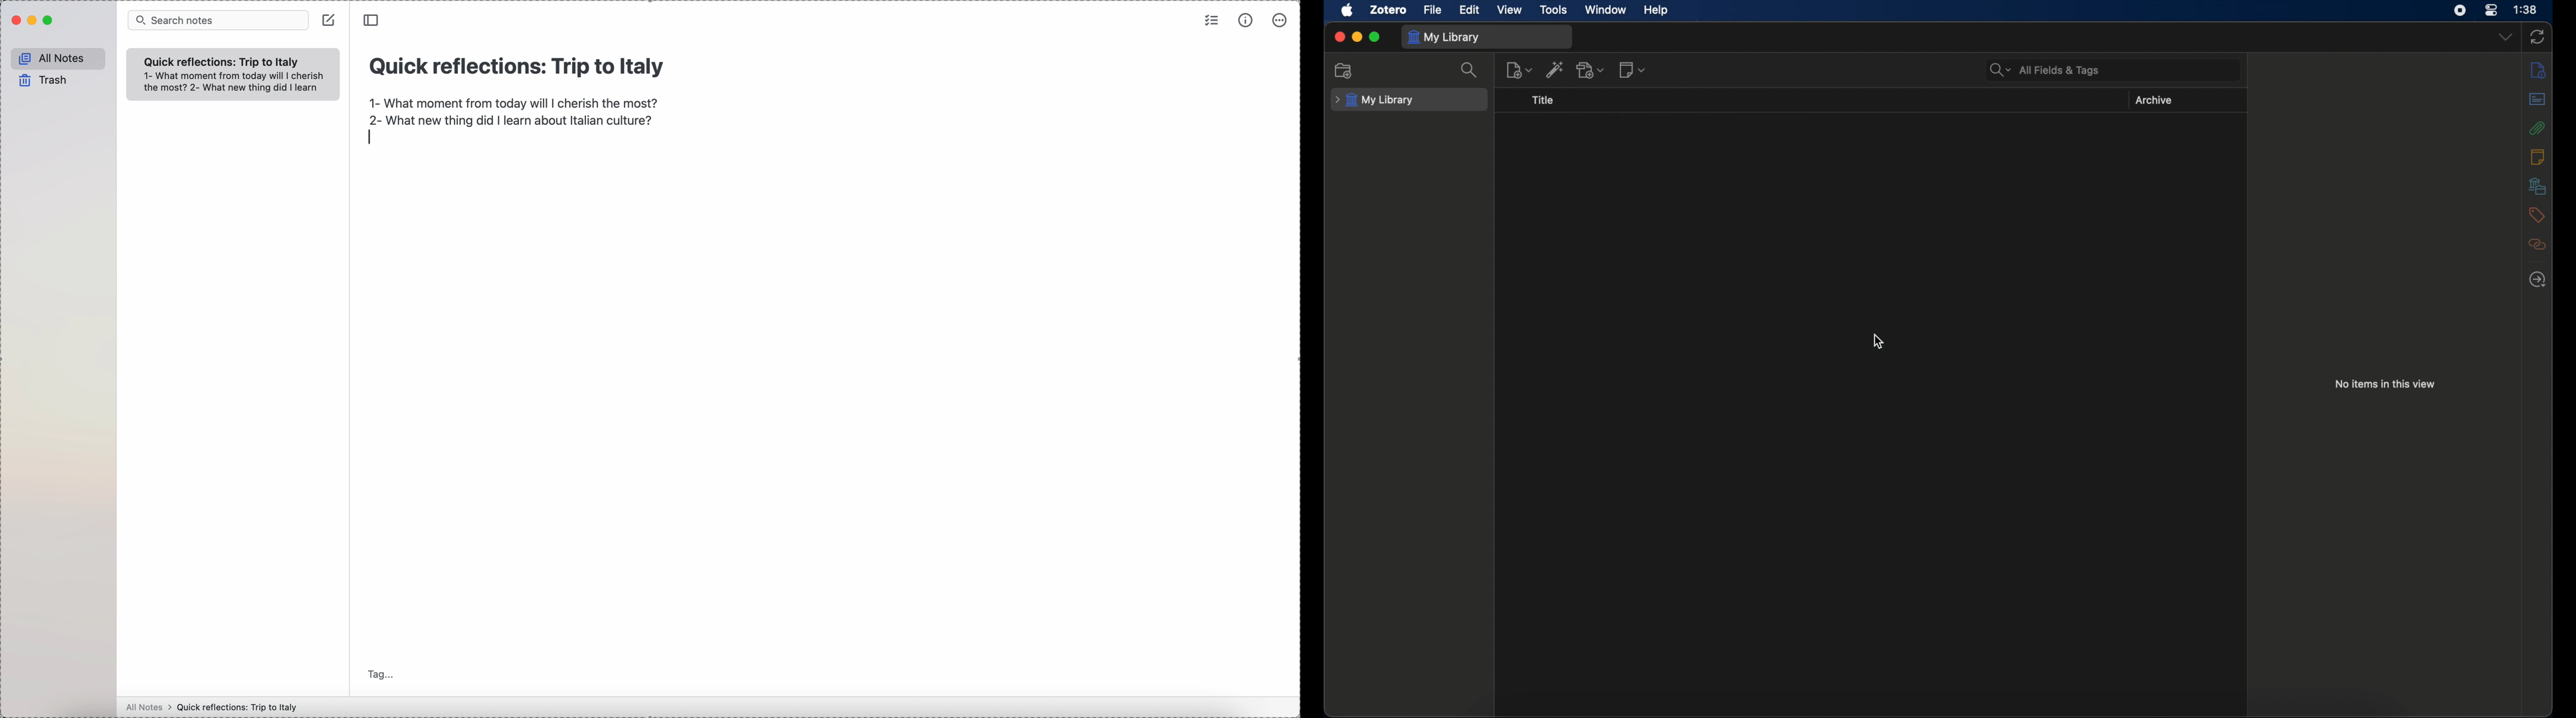 The width and height of the screenshot is (2576, 728). What do you see at coordinates (2537, 128) in the screenshot?
I see `attachments` at bounding box center [2537, 128].